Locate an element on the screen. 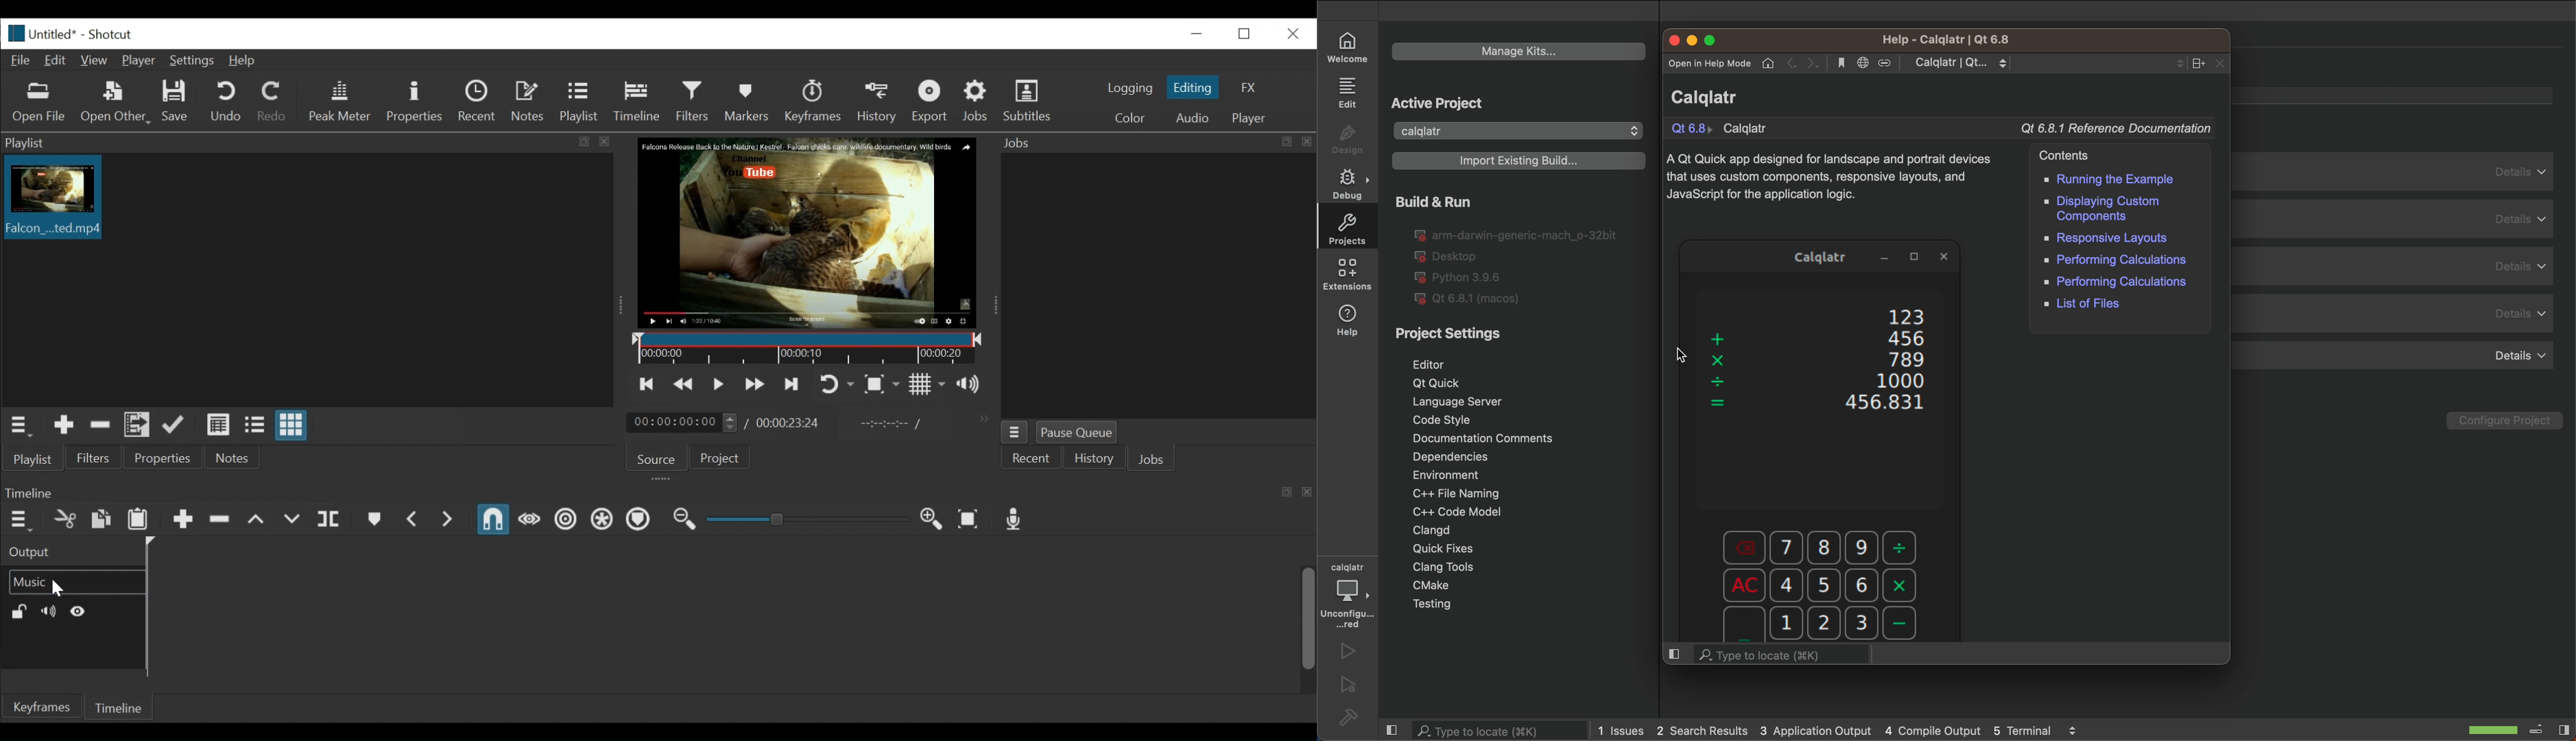 The image size is (2576, 756). Zoom Timeline in is located at coordinates (933, 520).